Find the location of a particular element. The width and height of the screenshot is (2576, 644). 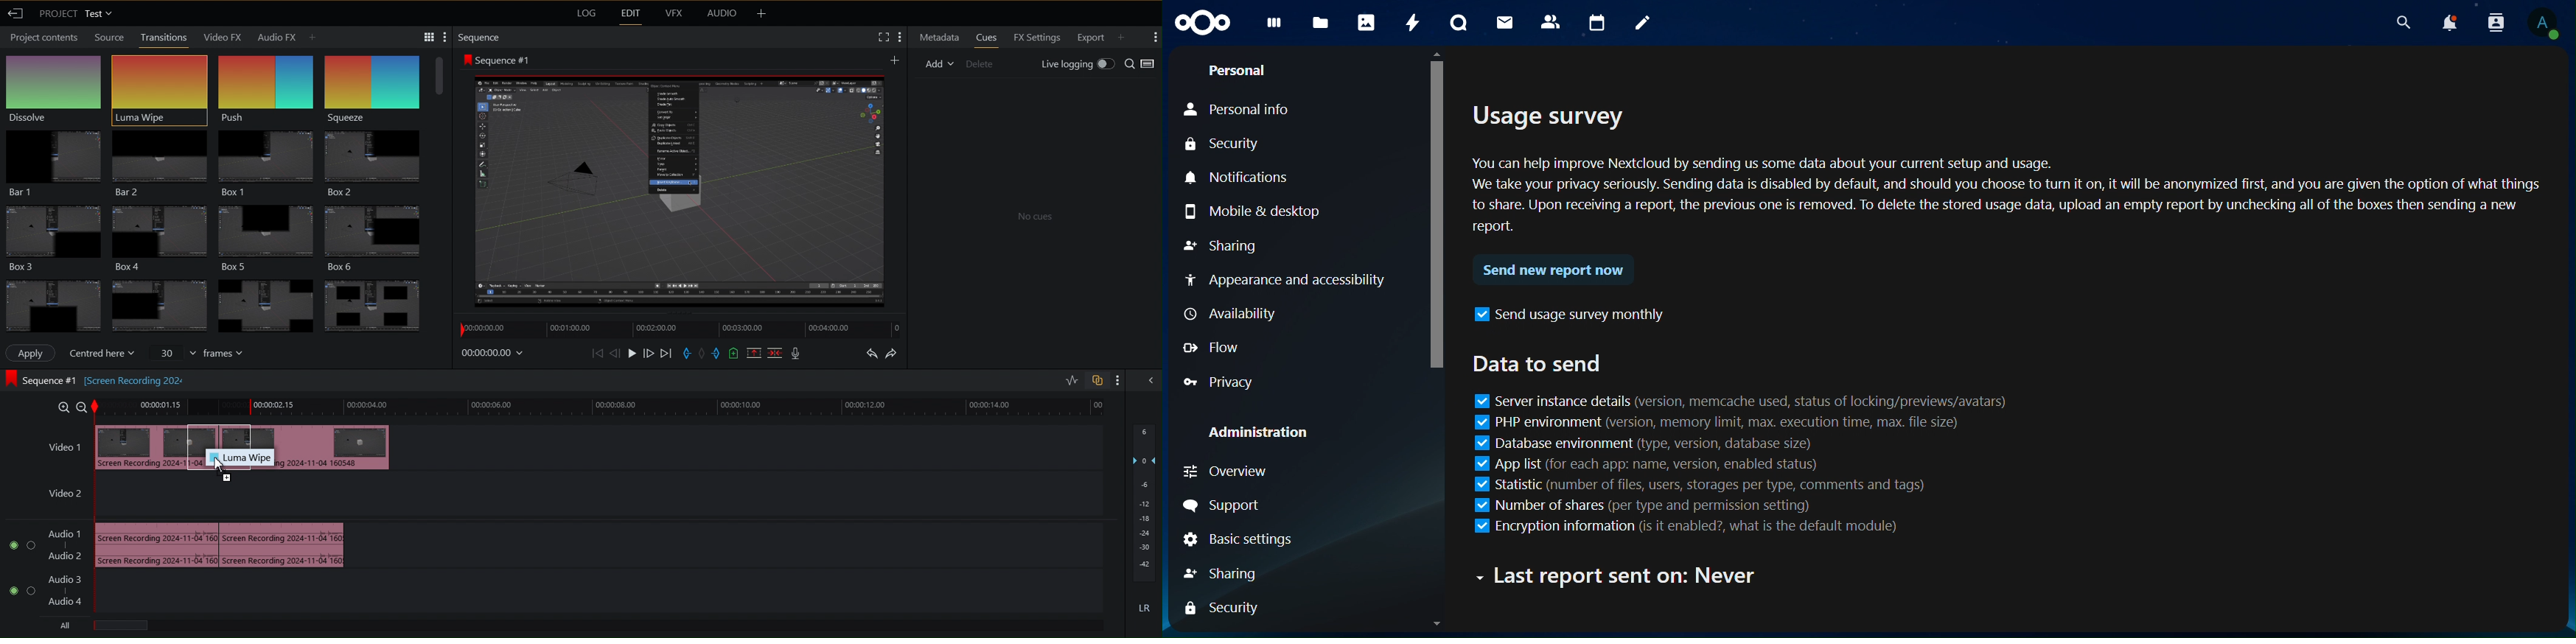

Personal Info is located at coordinates (1260, 111).